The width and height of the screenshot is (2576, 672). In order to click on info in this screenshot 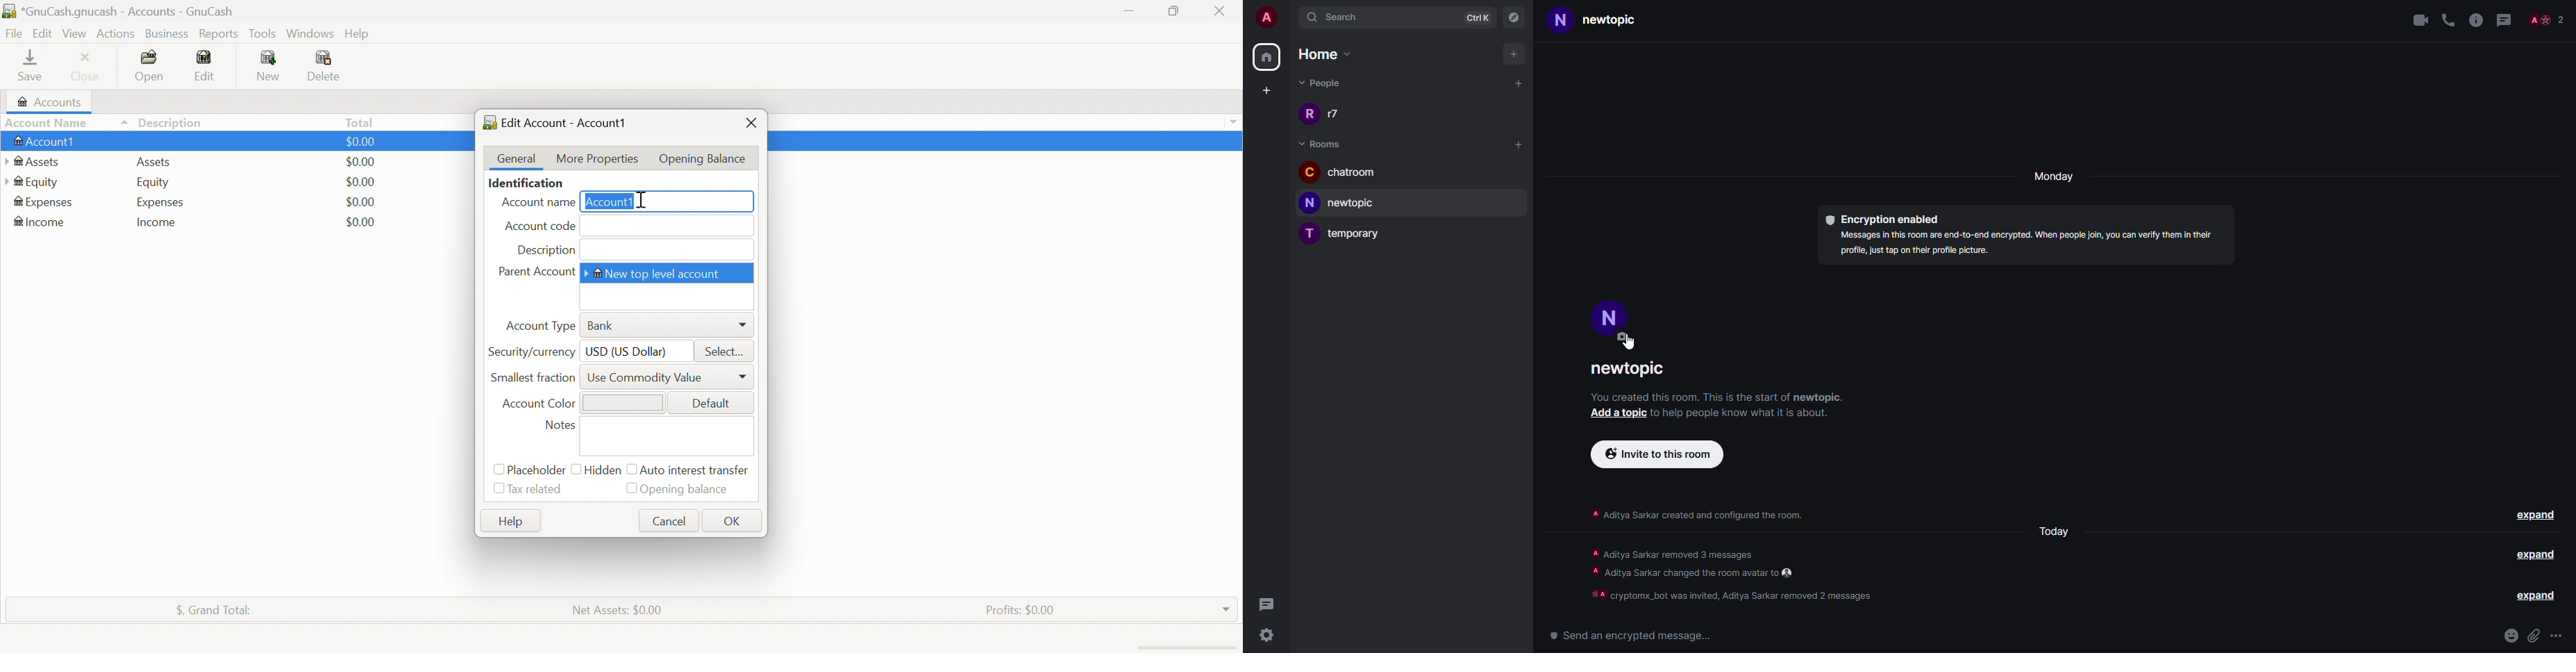, I will do `click(2024, 245)`.